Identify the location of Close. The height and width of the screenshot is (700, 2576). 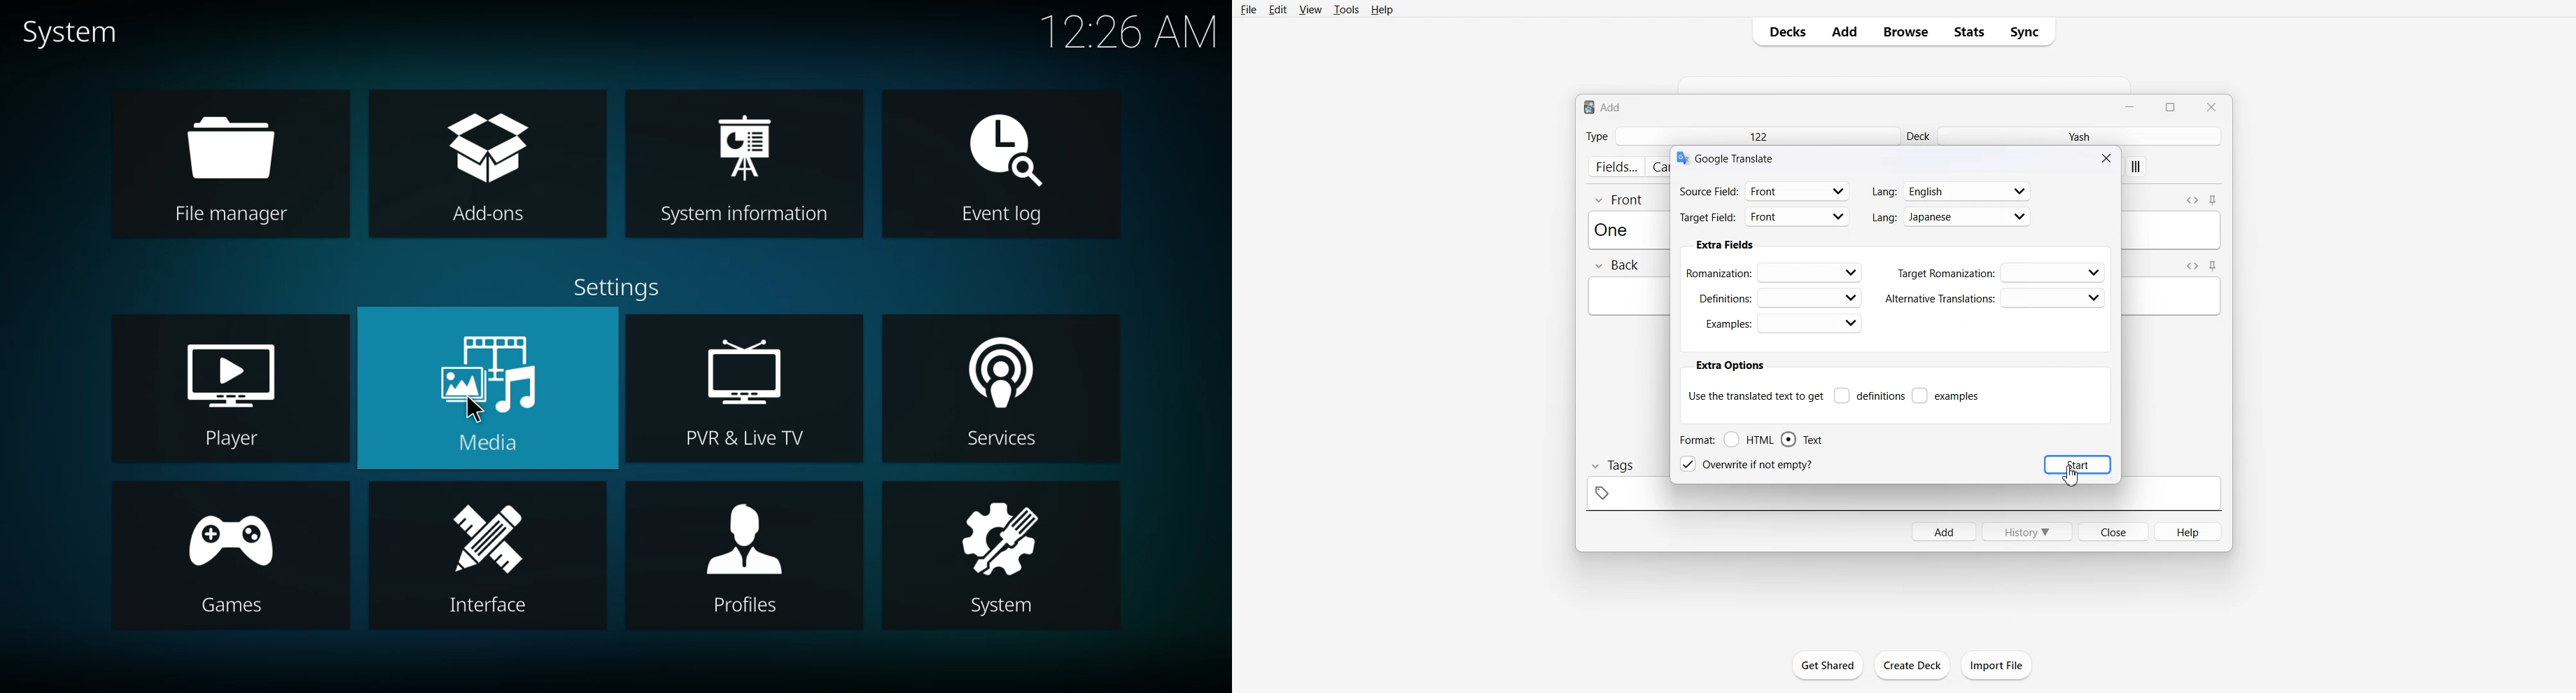
(2211, 106).